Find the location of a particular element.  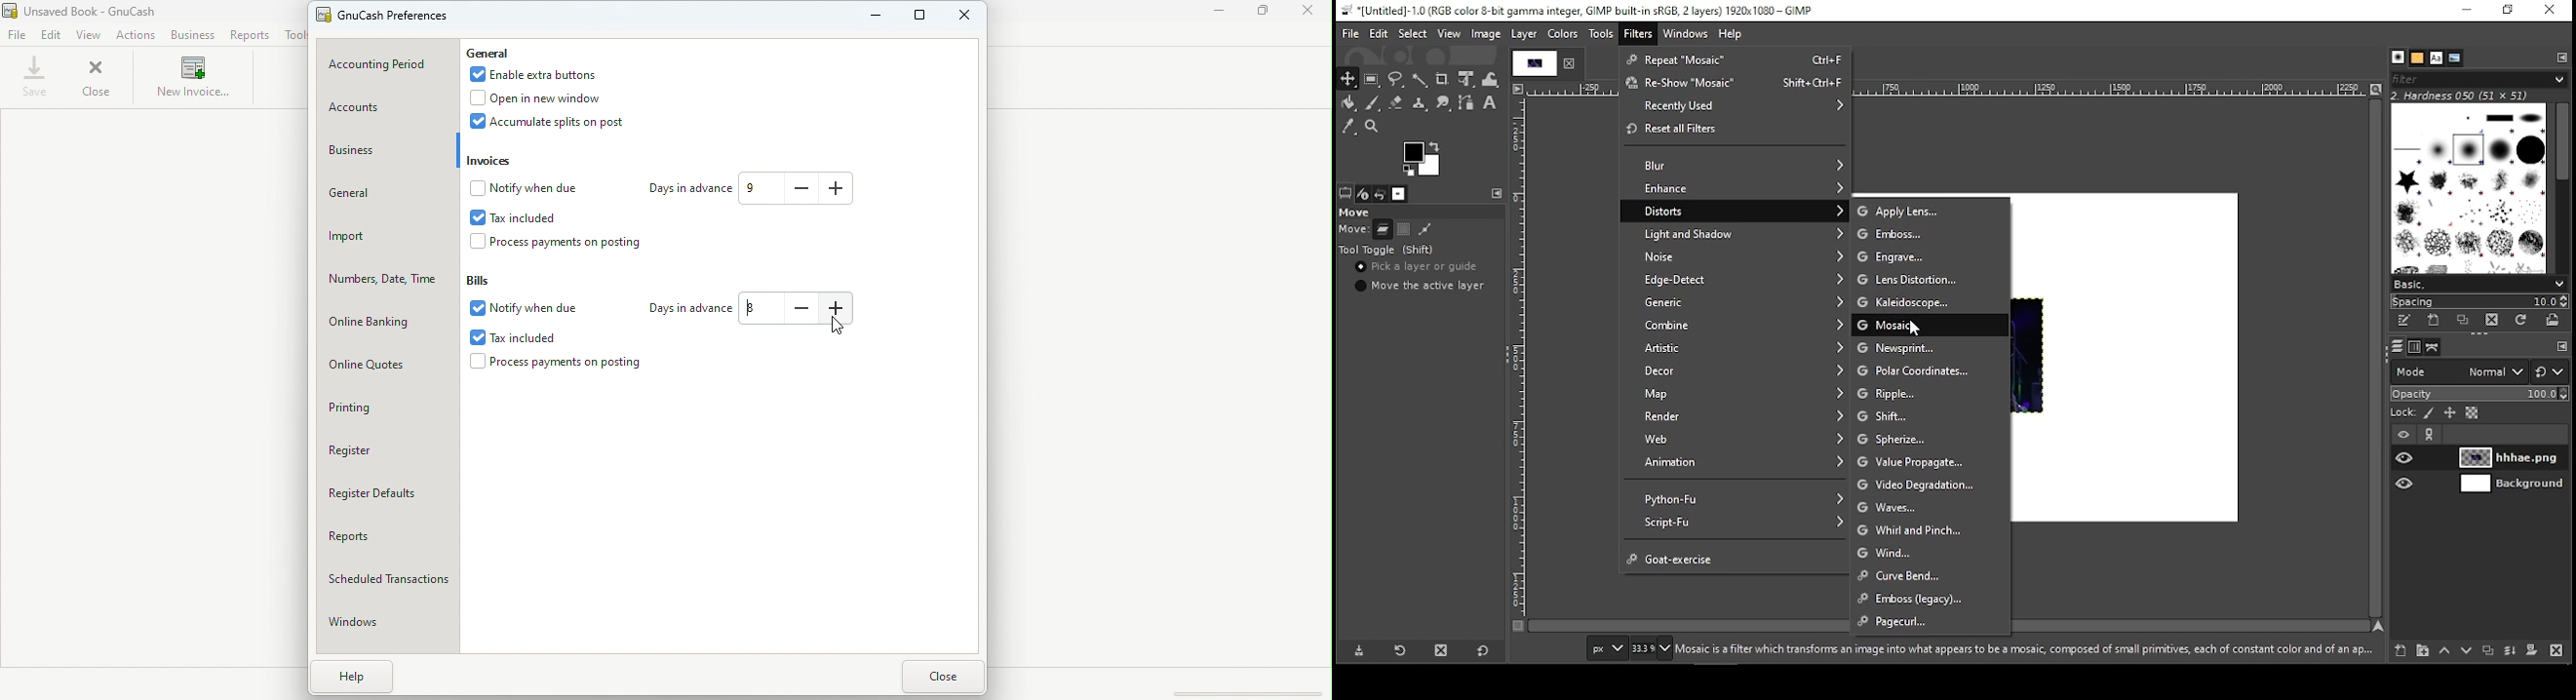

polar coordinates is located at coordinates (1931, 369).